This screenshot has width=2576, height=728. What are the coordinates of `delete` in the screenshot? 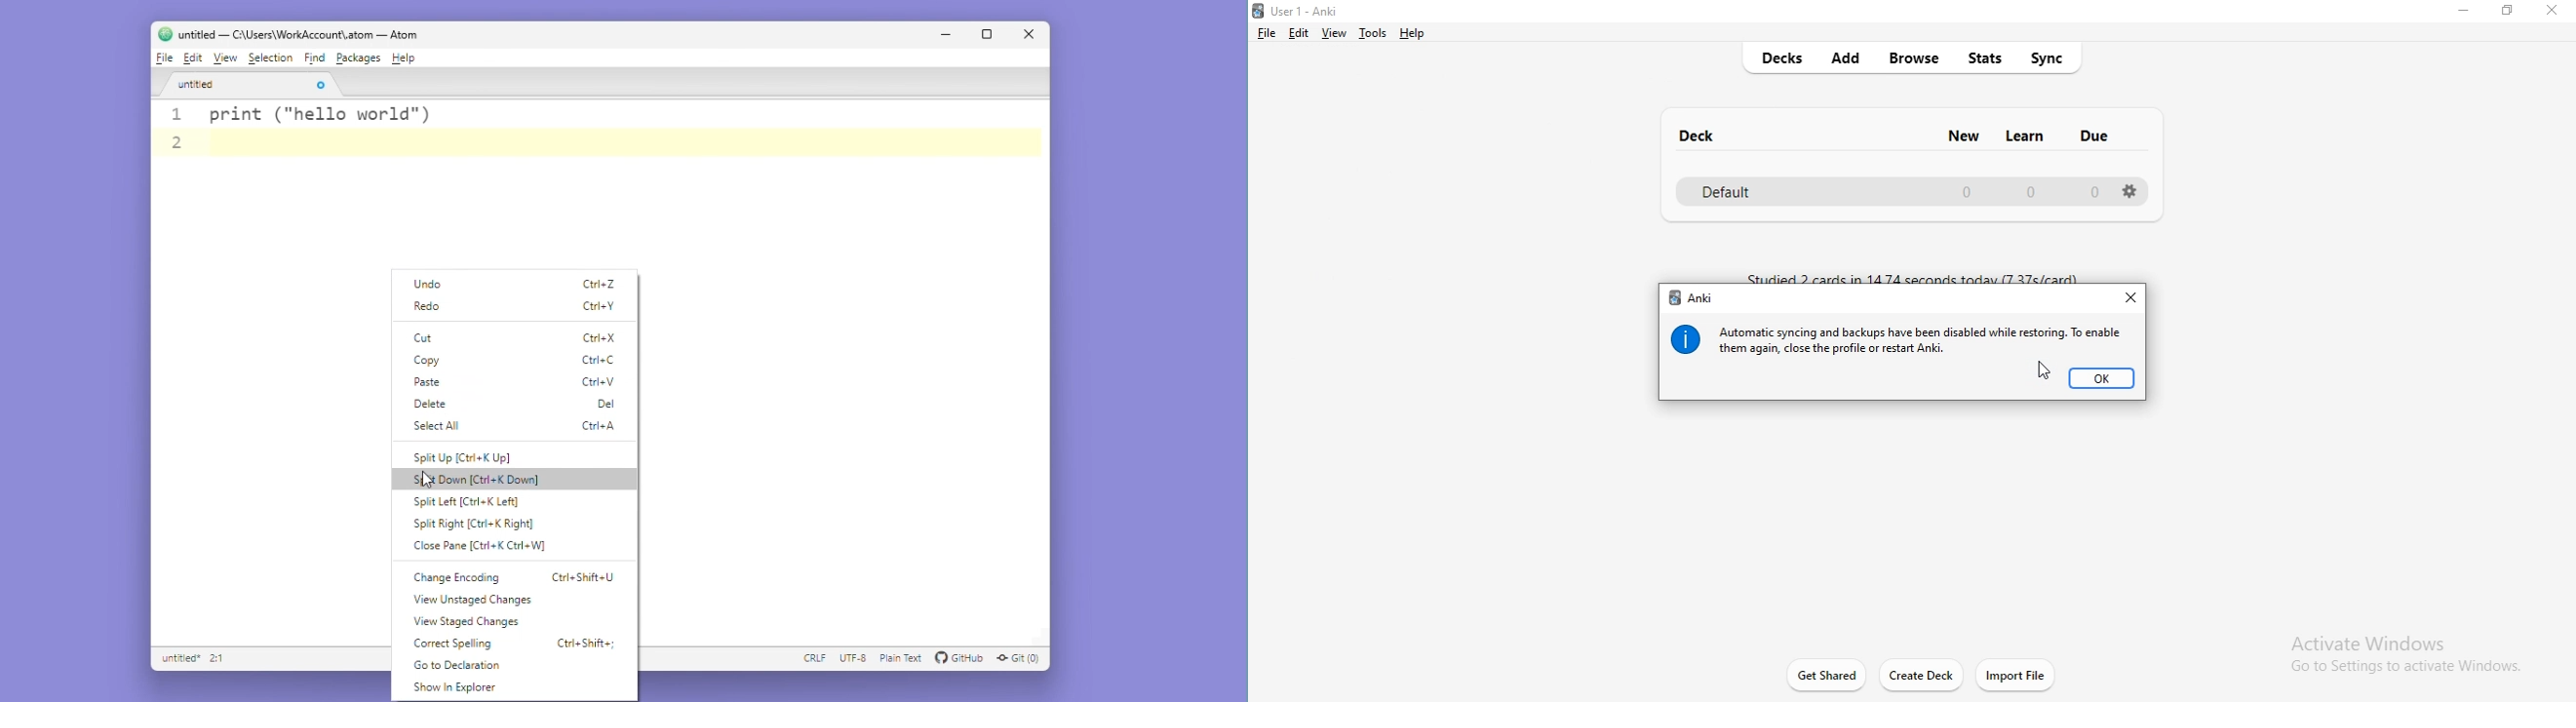 It's located at (432, 403).